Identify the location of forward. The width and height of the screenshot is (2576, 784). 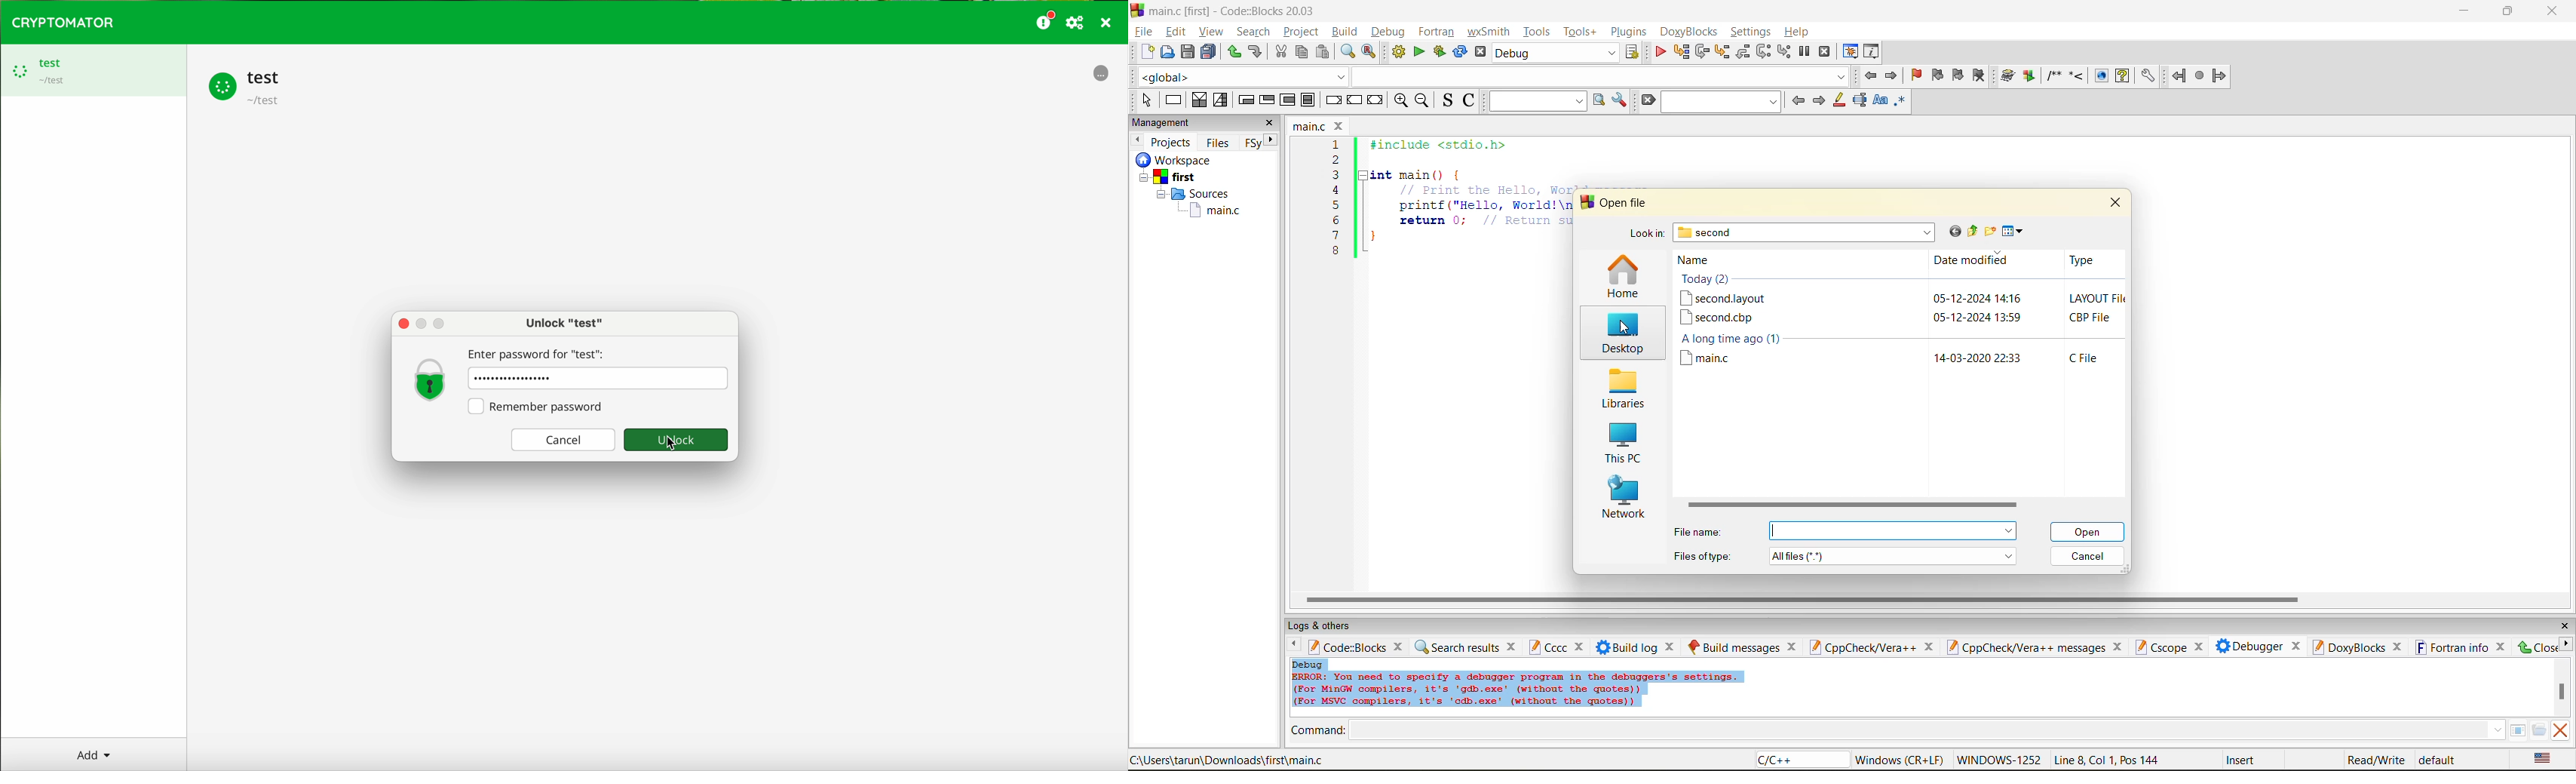
(2219, 75).